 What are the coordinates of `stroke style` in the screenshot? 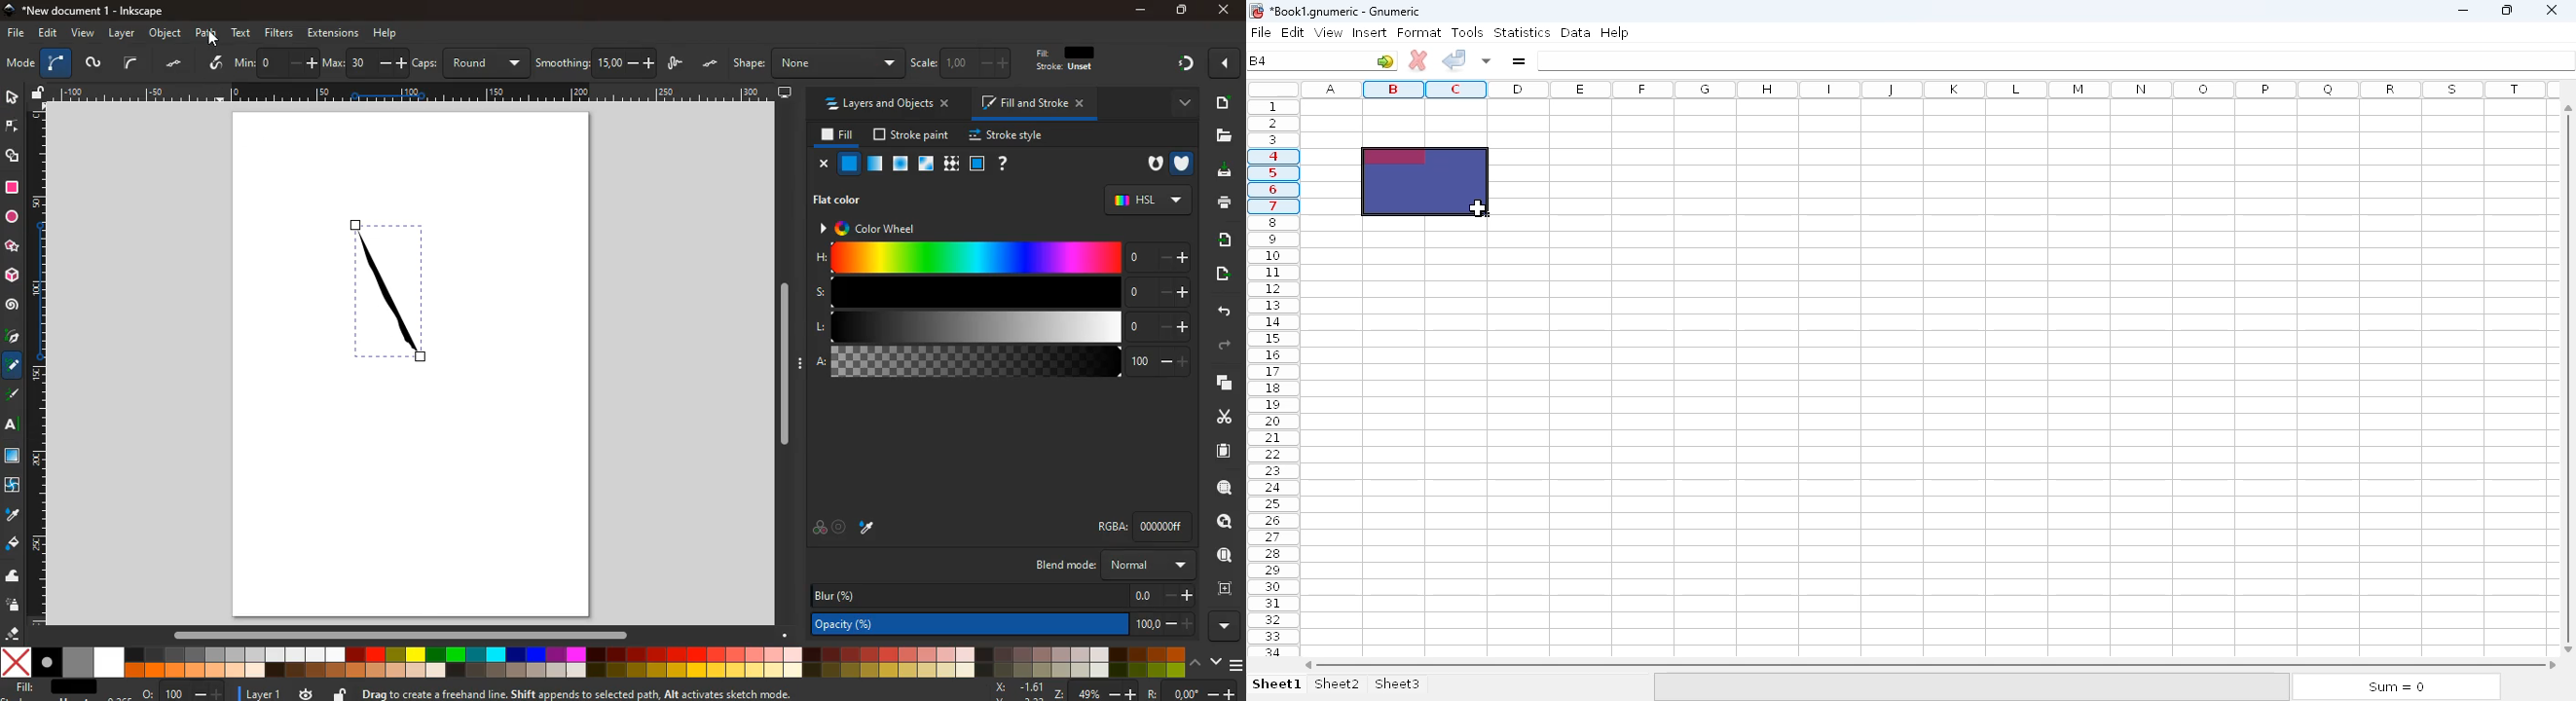 It's located at (1009, 136).